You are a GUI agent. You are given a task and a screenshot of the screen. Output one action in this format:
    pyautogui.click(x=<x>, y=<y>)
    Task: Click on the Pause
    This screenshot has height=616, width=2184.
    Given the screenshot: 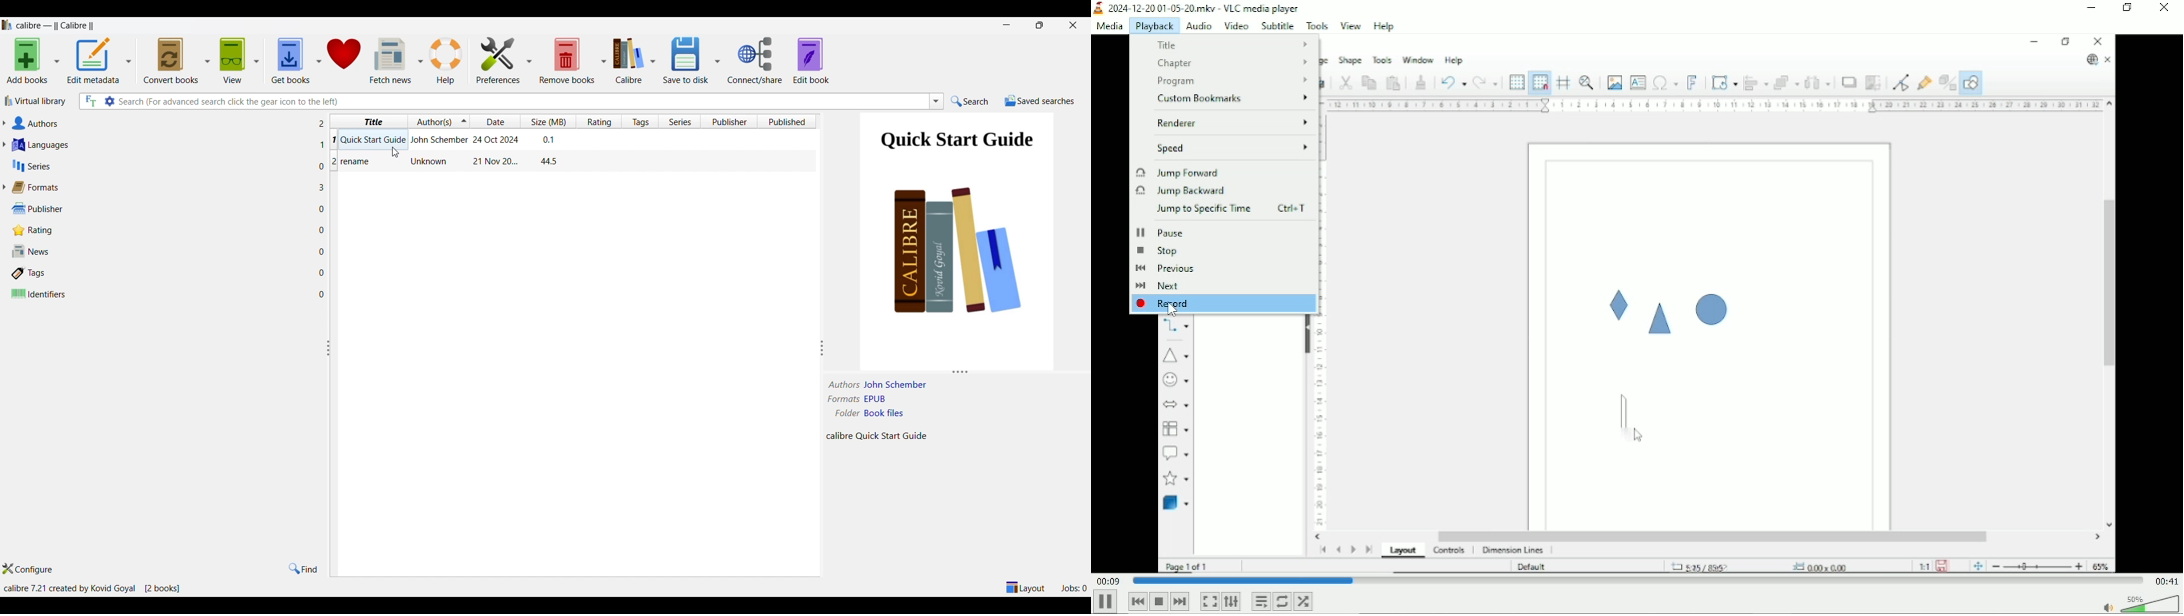 What is the action you would take?
    pyautogui.click(x=1105, y=602)
    